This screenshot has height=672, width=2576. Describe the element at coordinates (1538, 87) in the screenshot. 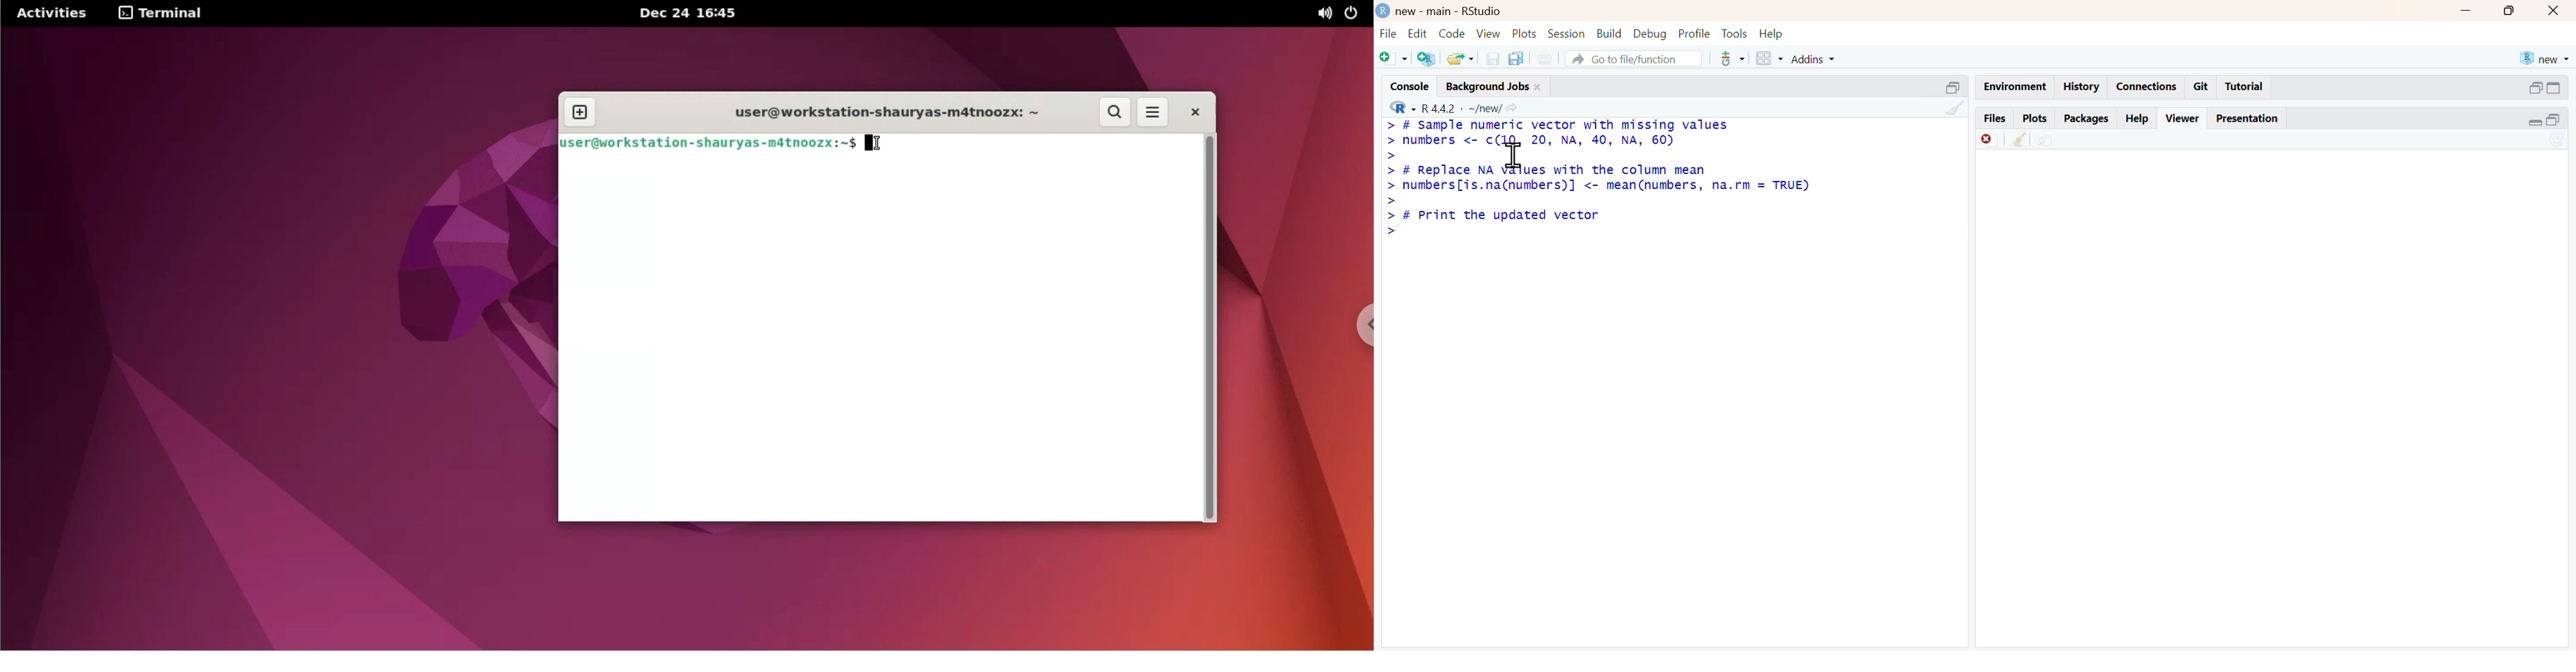

I see `close` at that location.